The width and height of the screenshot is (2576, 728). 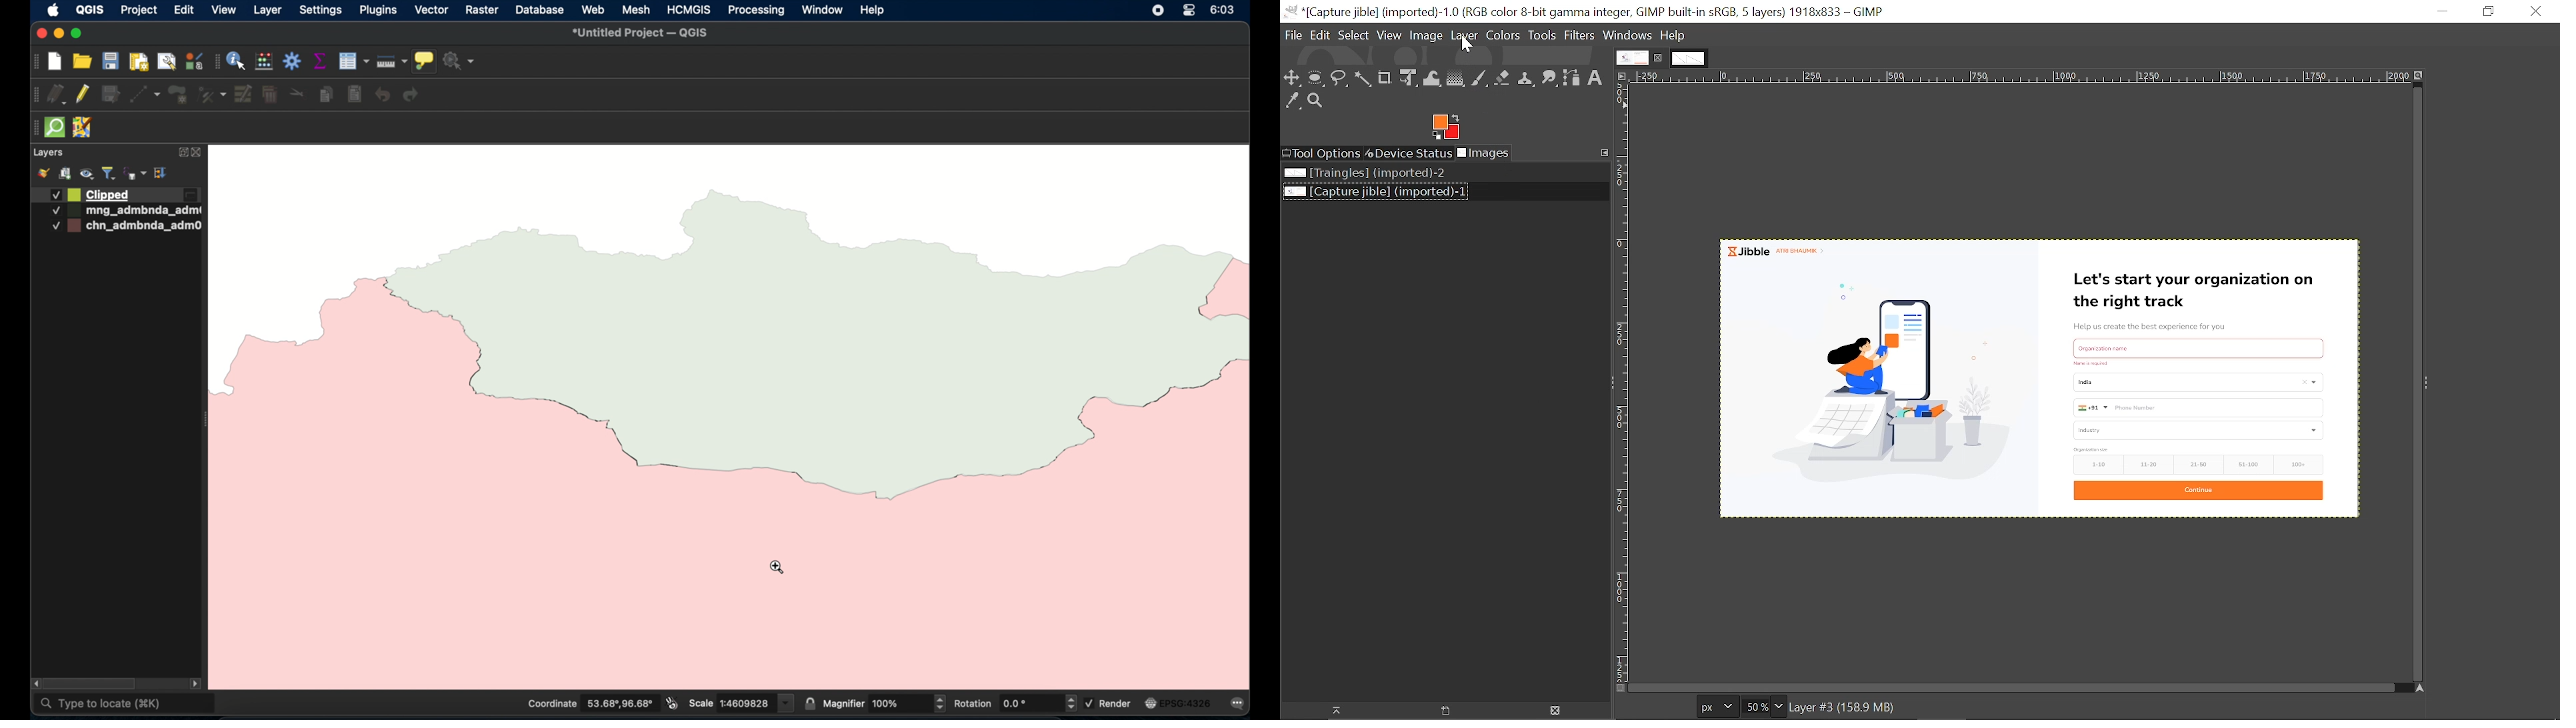 I want to click on Fuzzy select tool, so click(x=1363, y=79).